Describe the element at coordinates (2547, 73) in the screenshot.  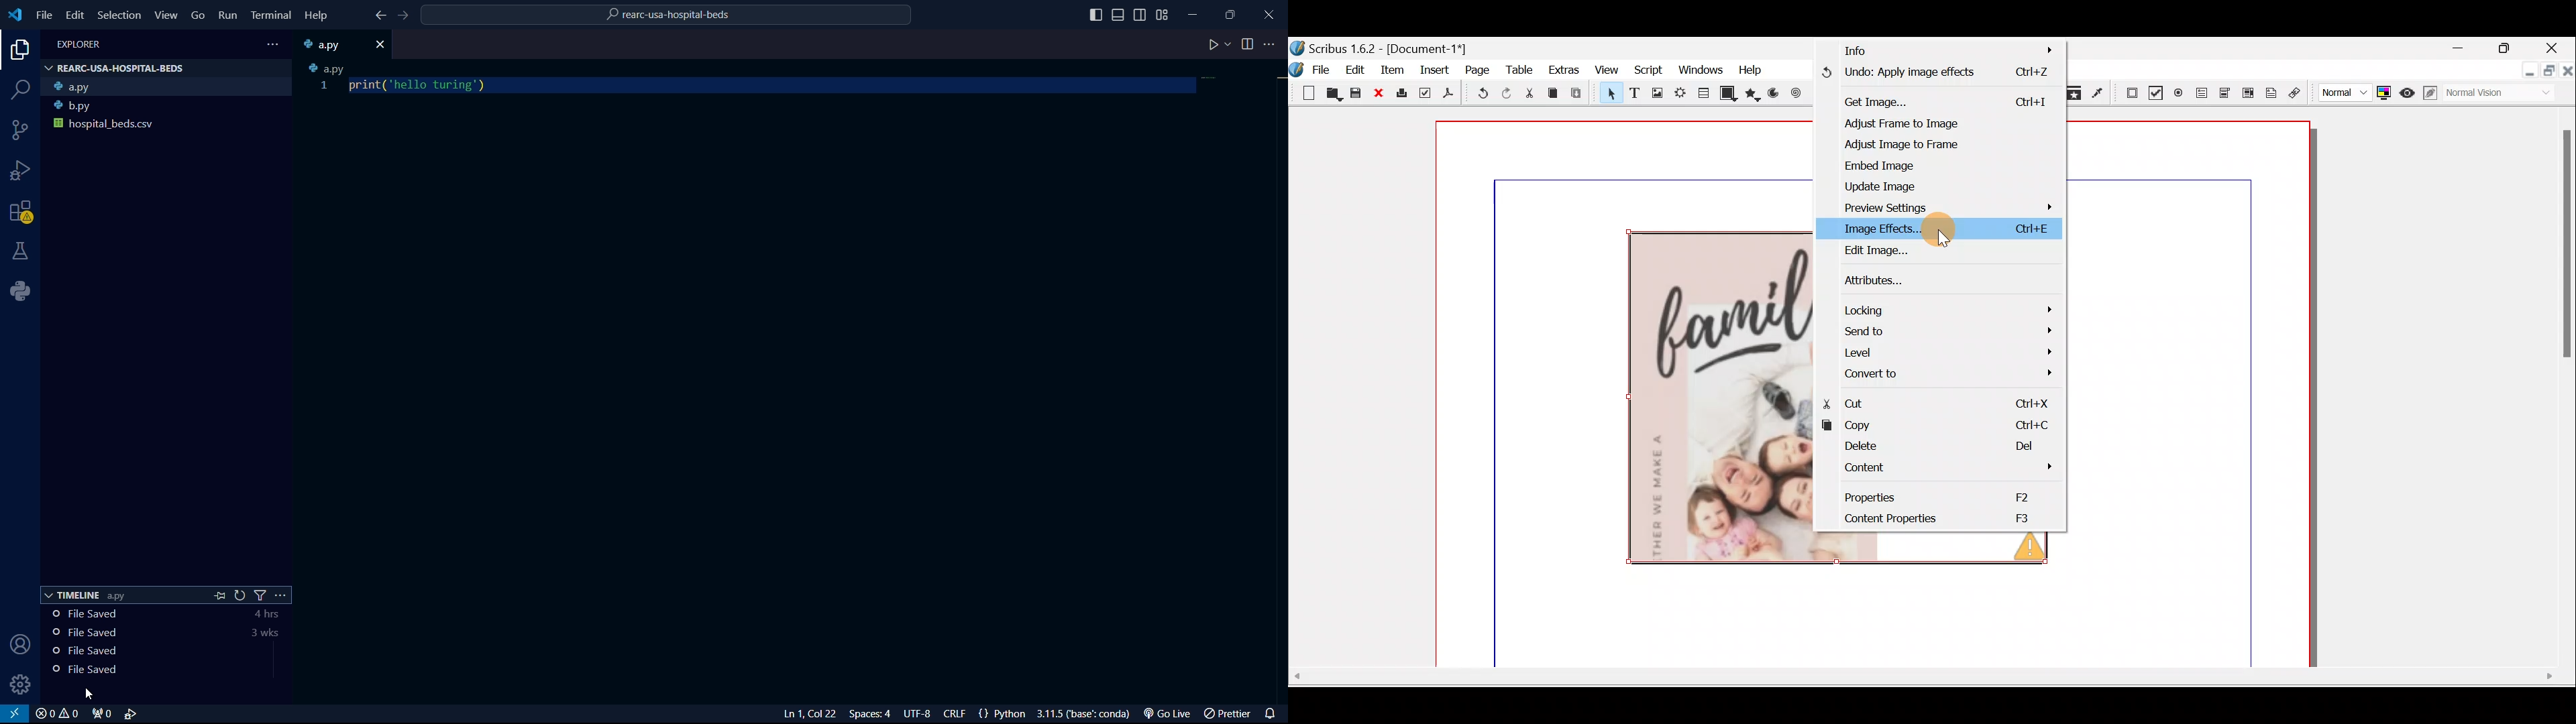
I see `maximise` at that location.